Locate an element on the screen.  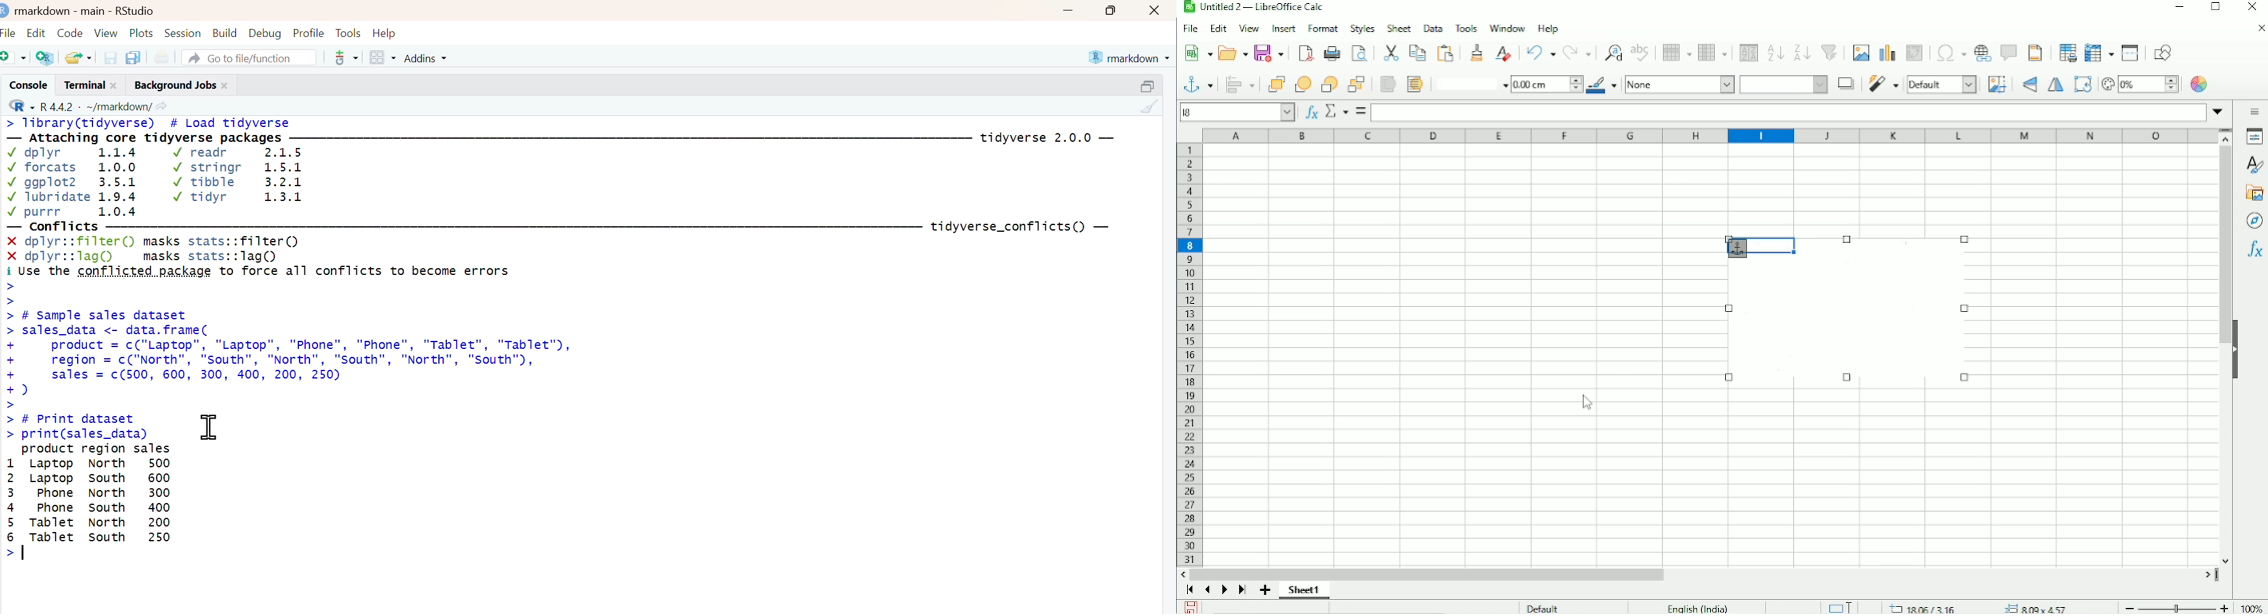
Build is located at coordinates (226, 30).